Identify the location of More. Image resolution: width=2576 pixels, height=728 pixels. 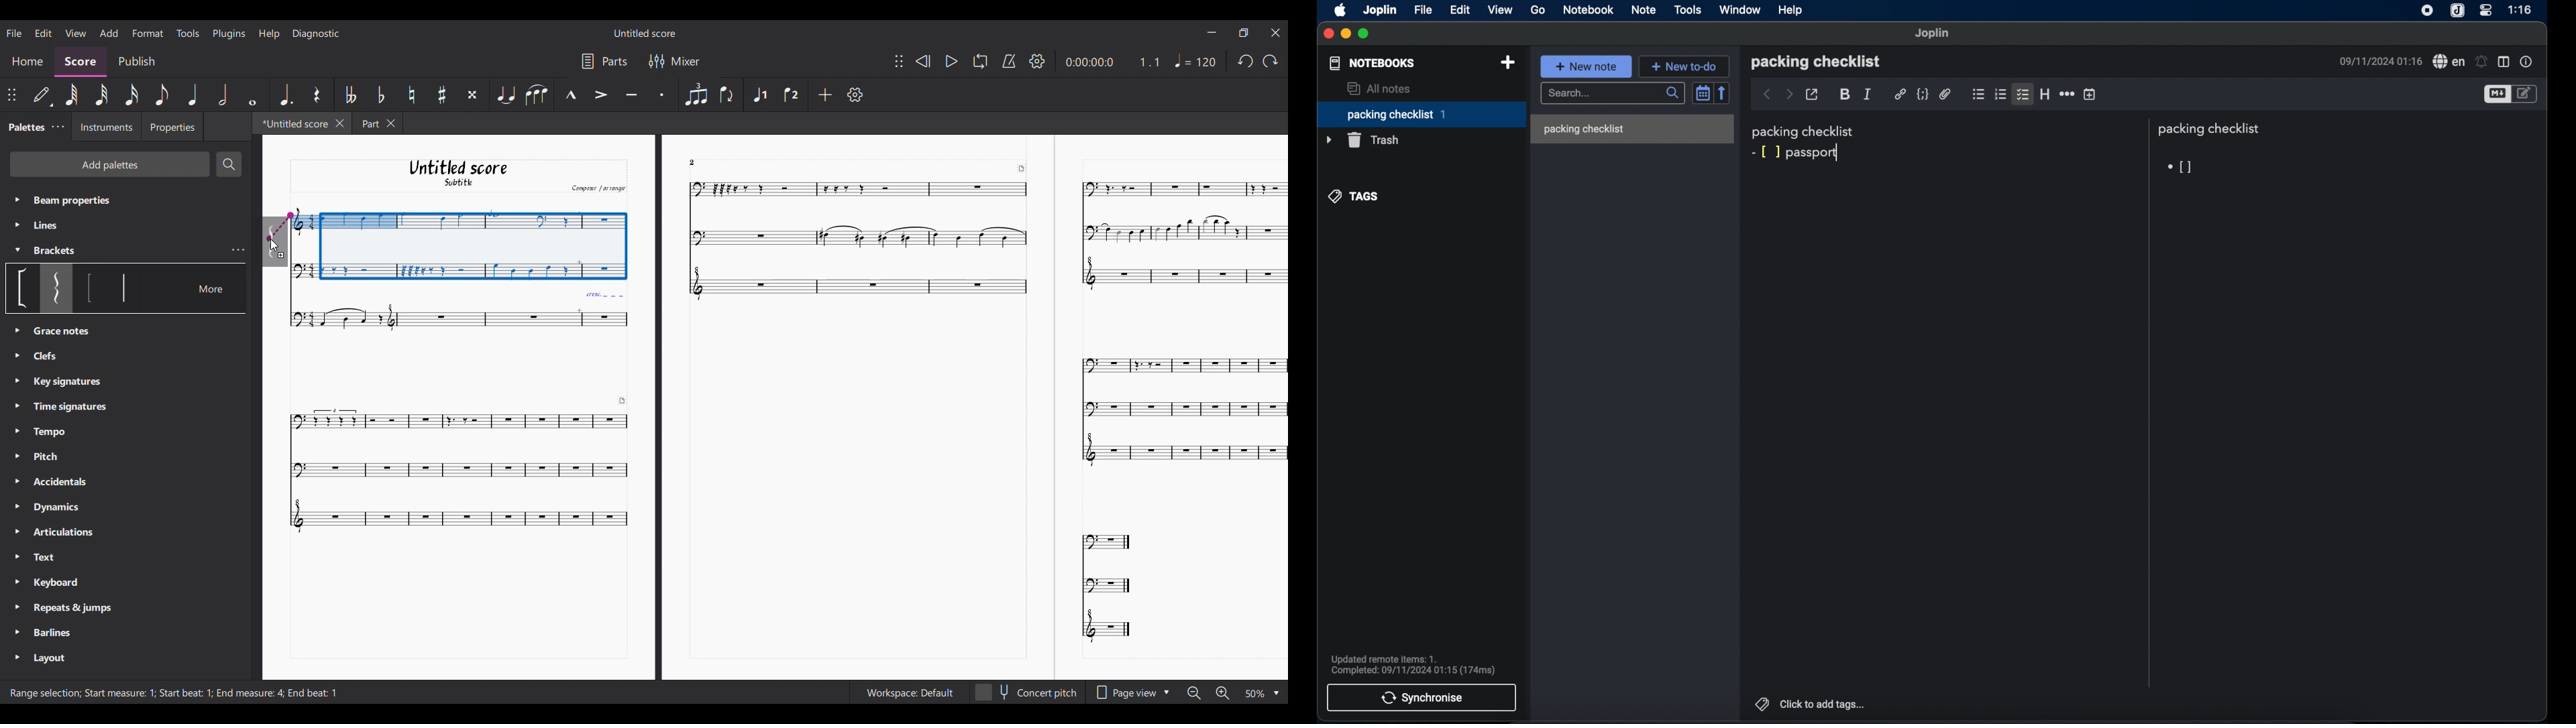
(213, 288).